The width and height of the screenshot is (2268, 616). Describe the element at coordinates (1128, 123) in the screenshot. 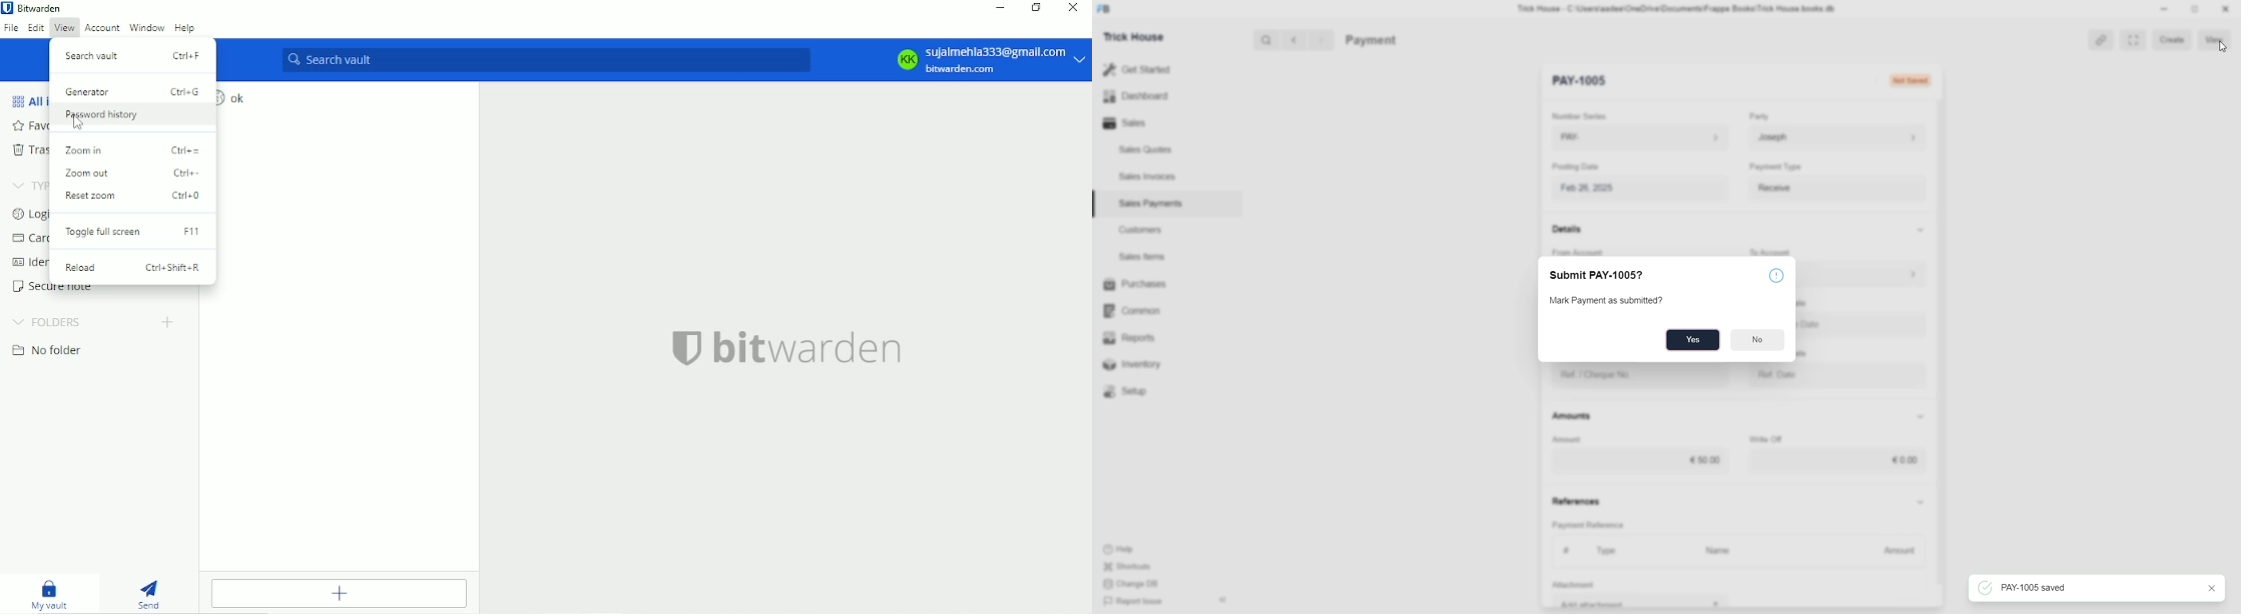

I see `Sales` at that location.